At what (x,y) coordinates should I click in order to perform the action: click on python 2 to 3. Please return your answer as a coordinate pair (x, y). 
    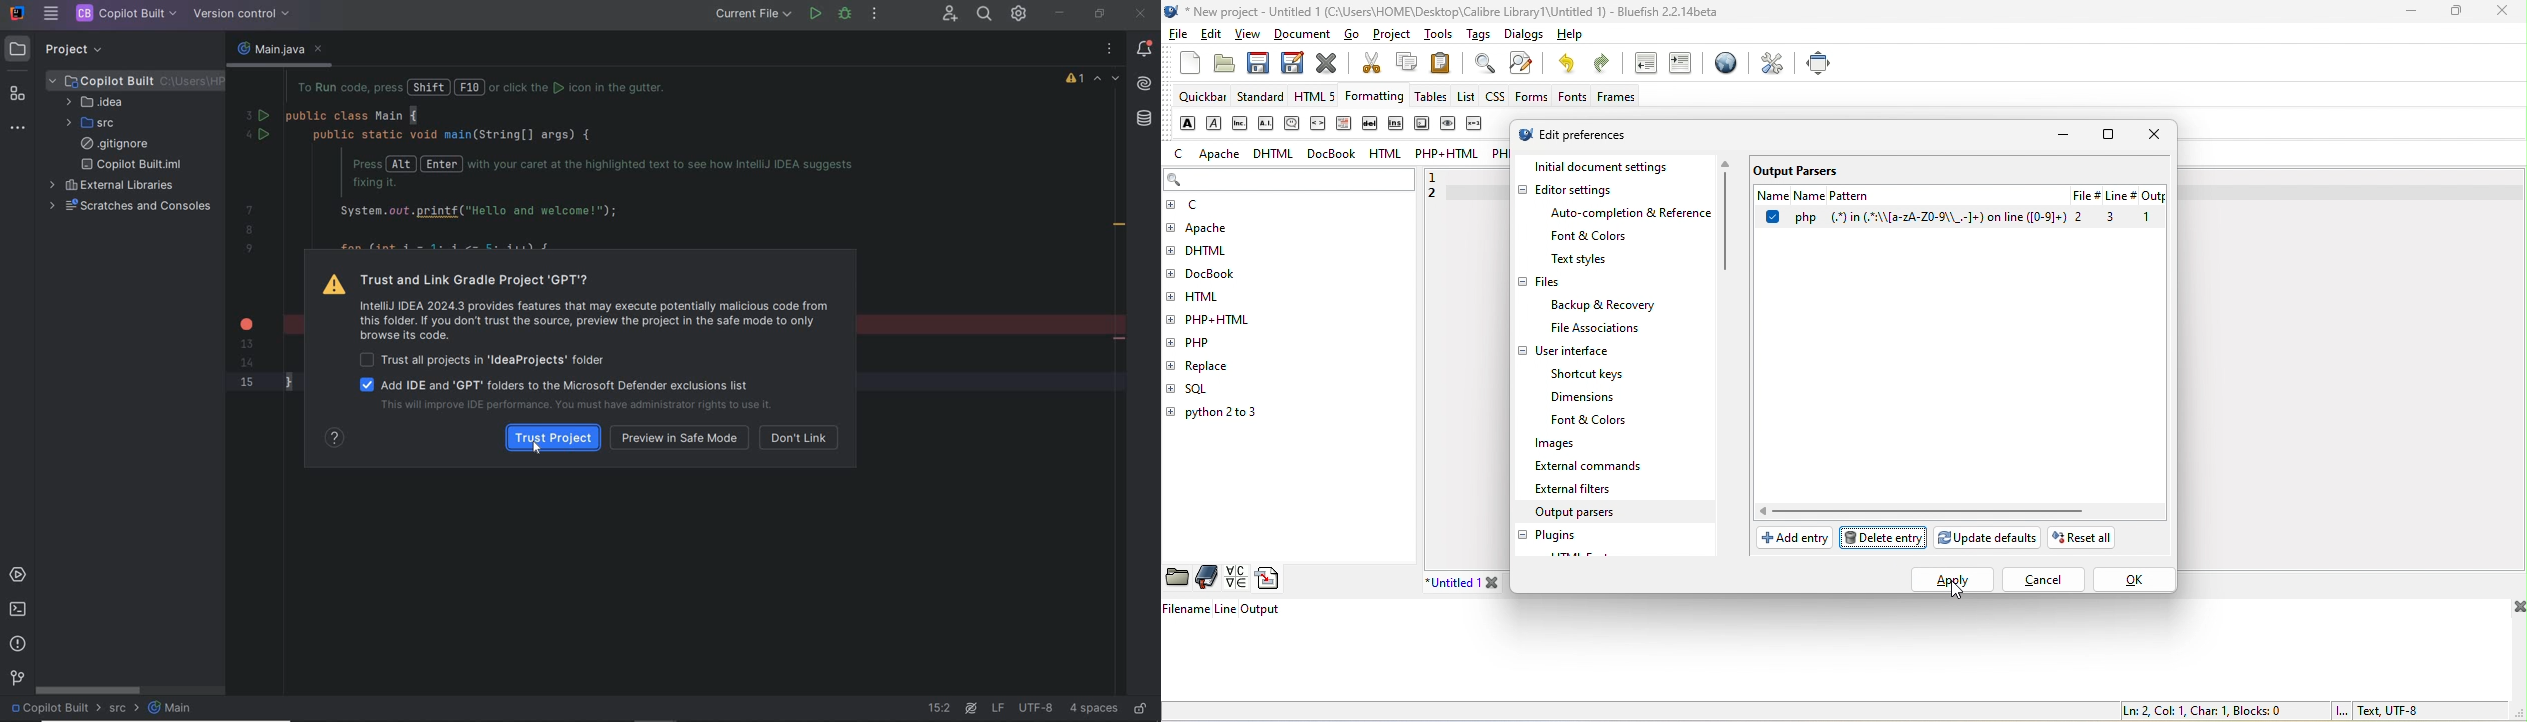
    Looking at the image, I should click on (1234, 415).